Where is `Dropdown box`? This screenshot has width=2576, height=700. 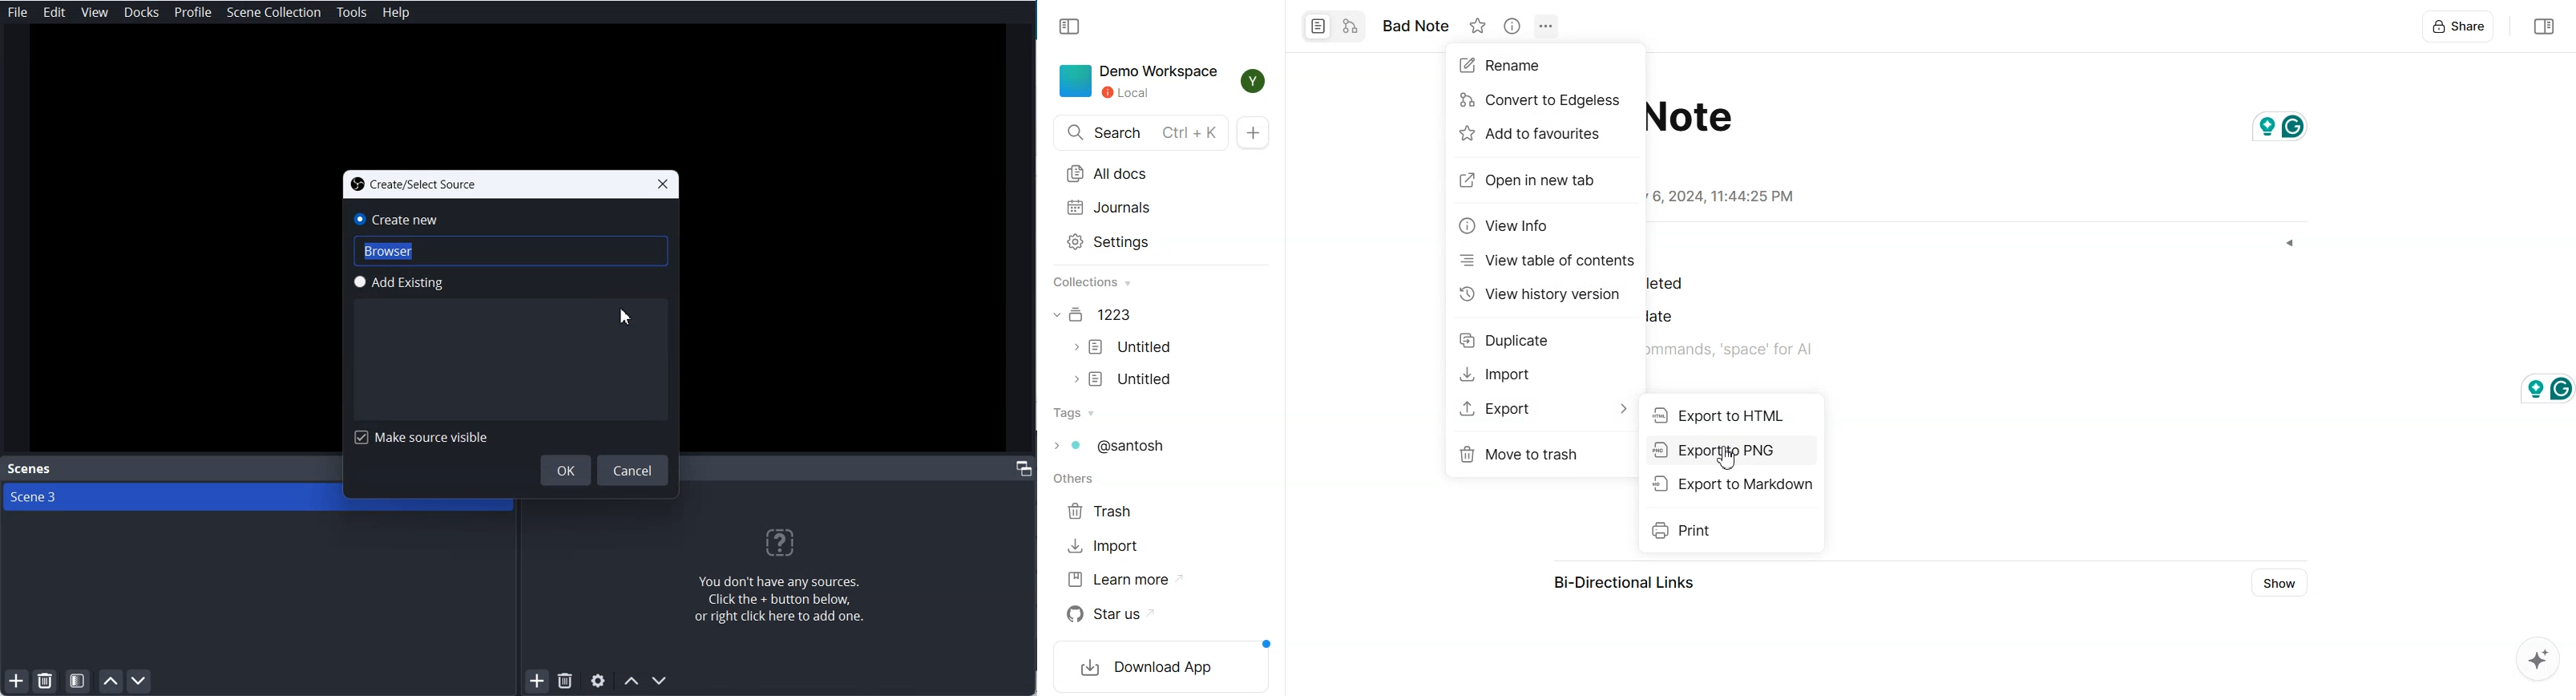
Dropdown box is located at coordinates (2290, 243).